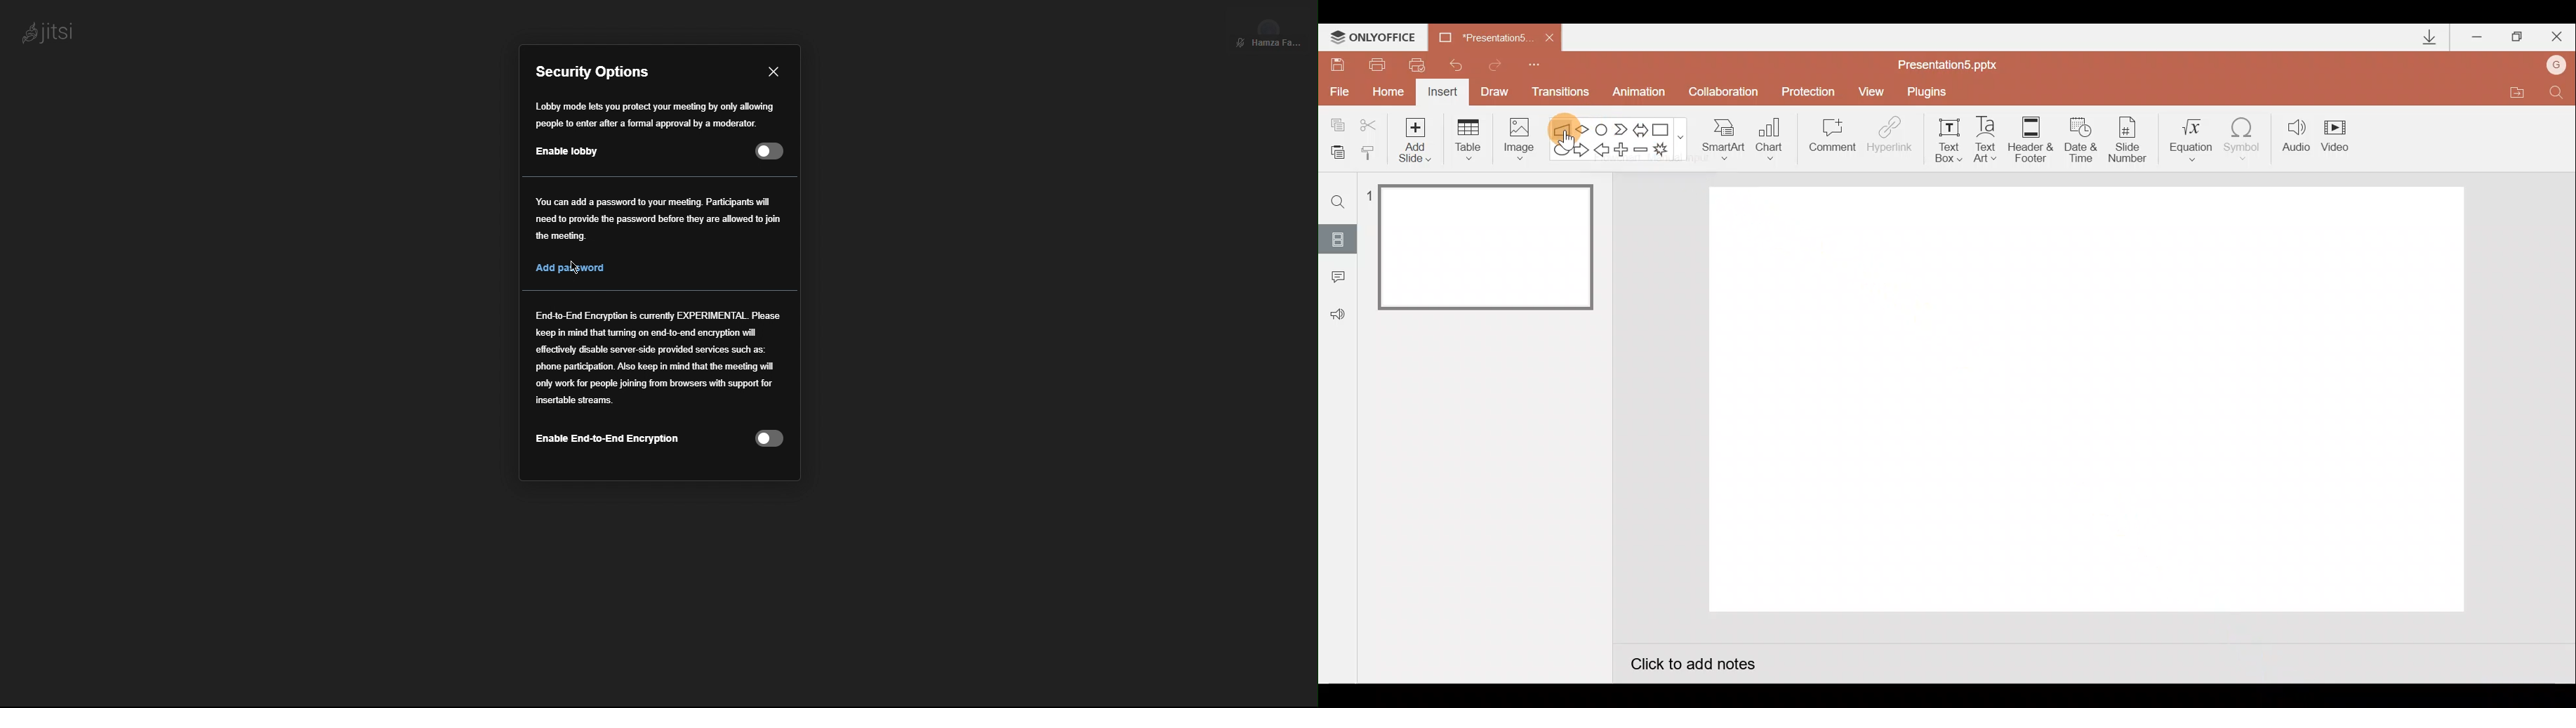  What do you see at coordinates (1566, 137) in the screenshot?
I see `Cursor` at bounding box center [1566, 137].